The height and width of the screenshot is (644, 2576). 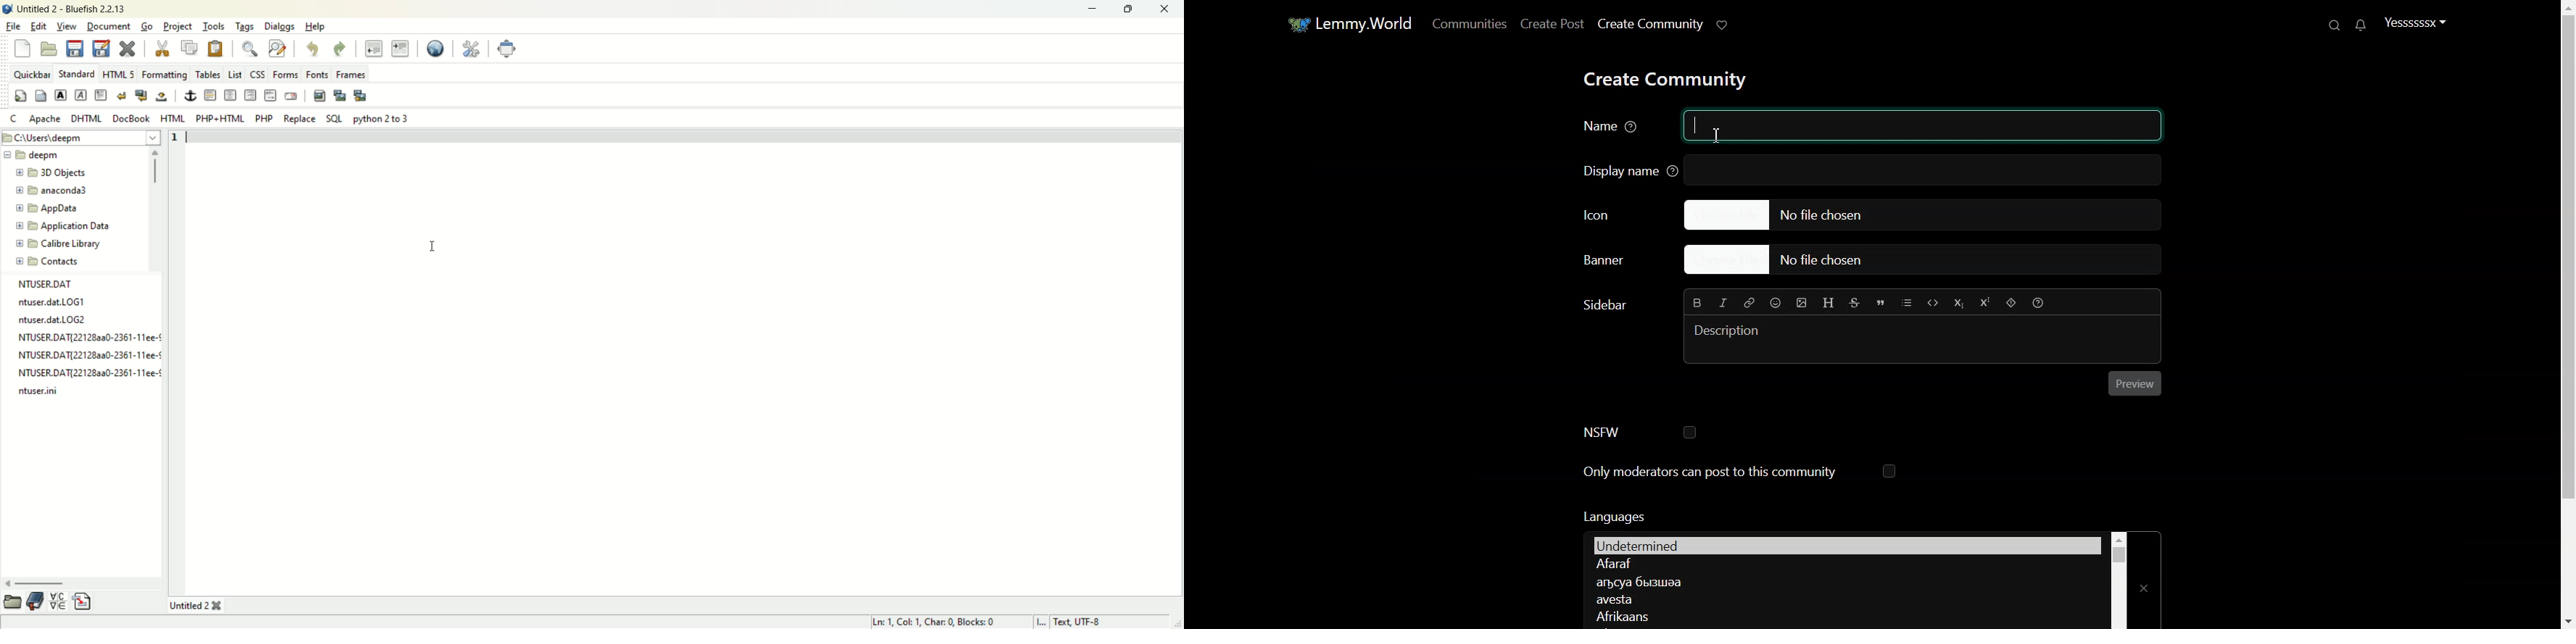 I want to click on Header, so click(x=1829, y=304).